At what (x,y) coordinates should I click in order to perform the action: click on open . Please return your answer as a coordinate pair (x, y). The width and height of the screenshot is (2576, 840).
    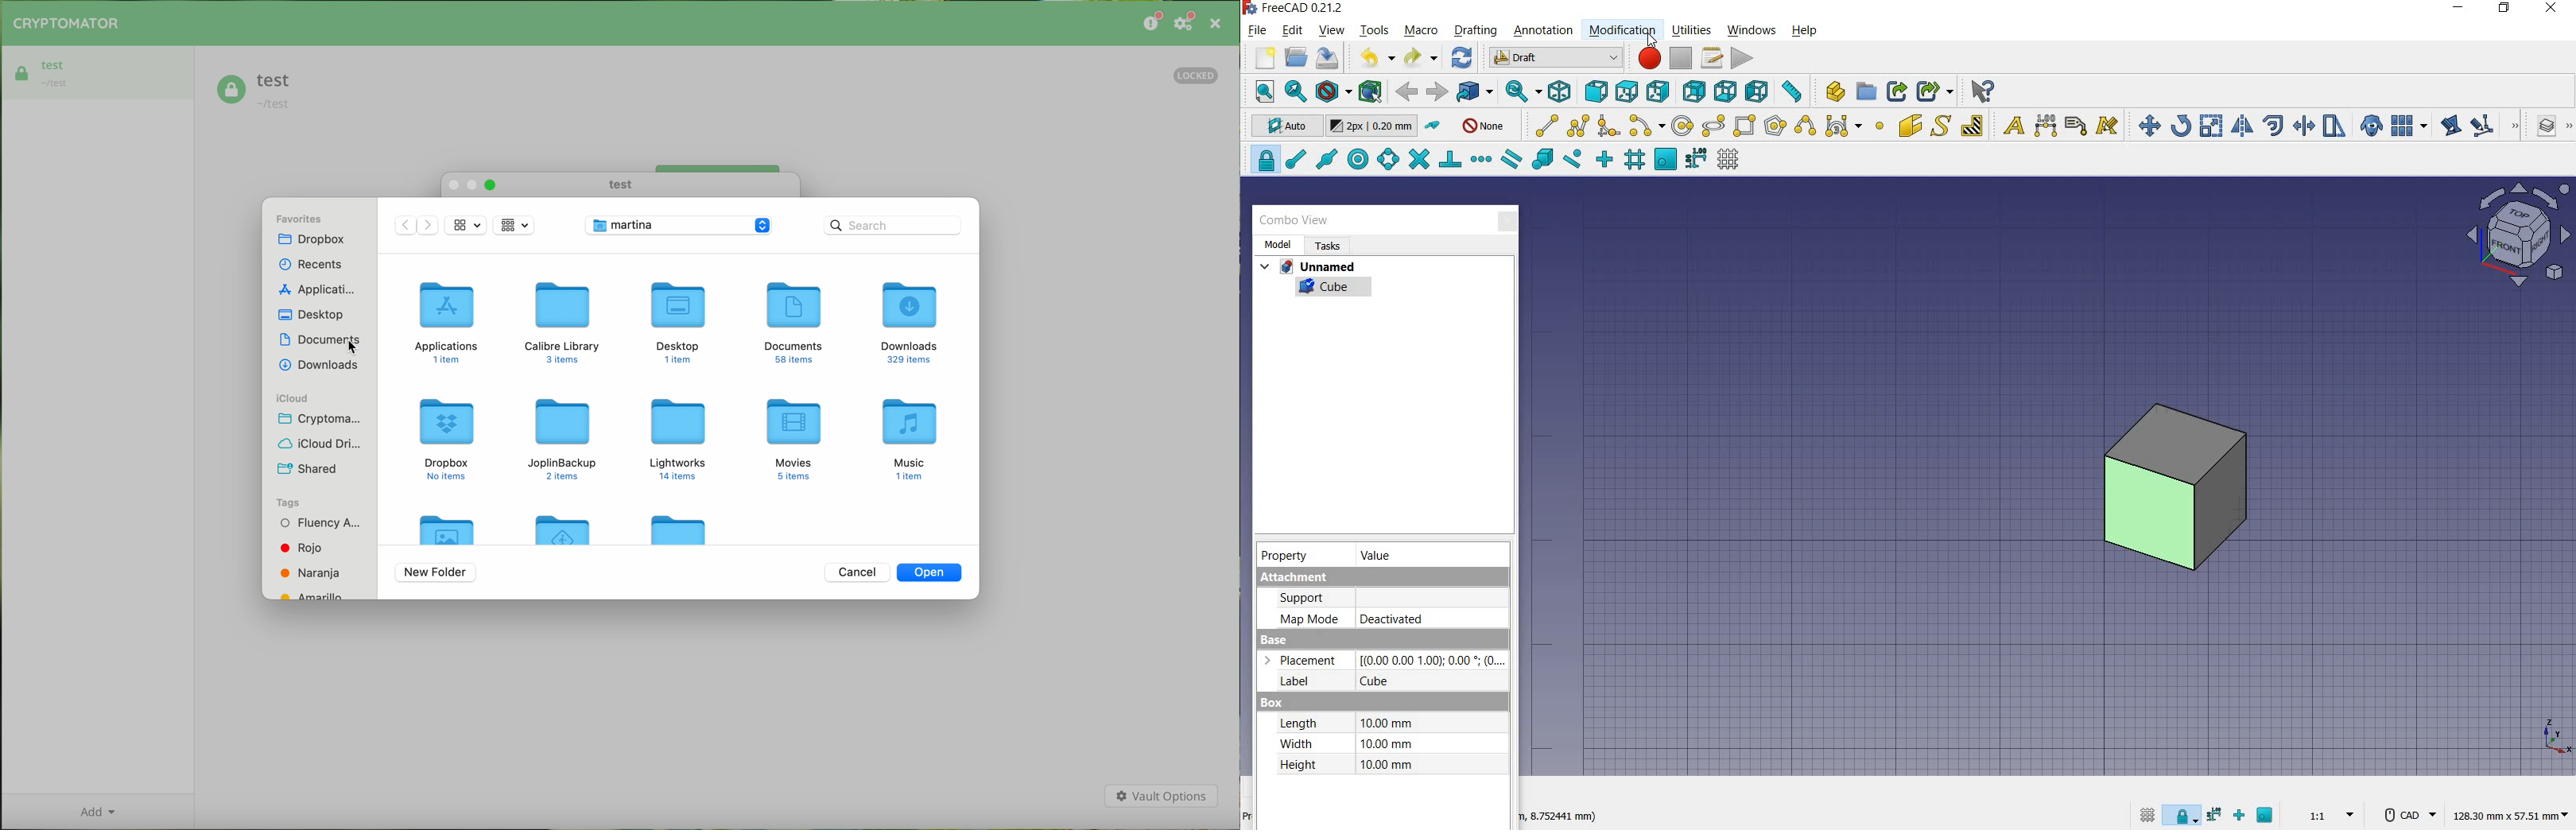
    Looking at the image, I should click on (931, 572).